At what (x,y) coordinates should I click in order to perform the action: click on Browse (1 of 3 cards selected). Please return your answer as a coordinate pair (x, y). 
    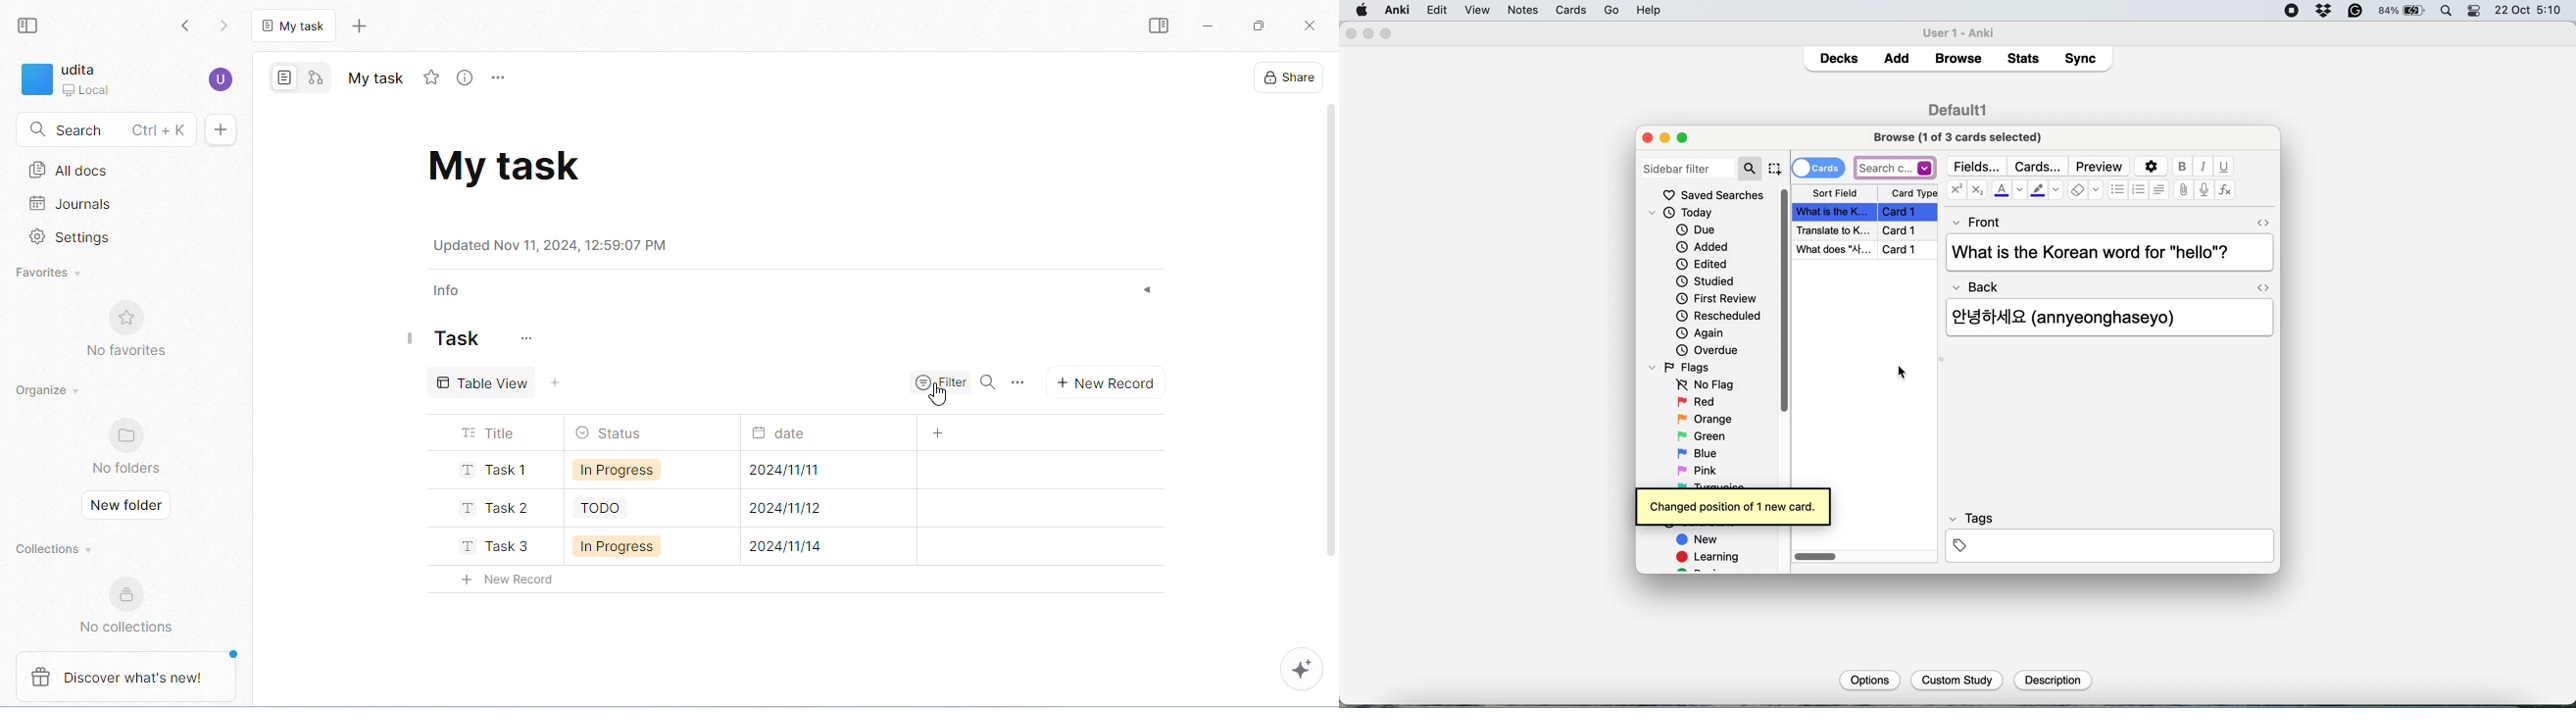
    Looking at the image, I should click on (1961, 136).